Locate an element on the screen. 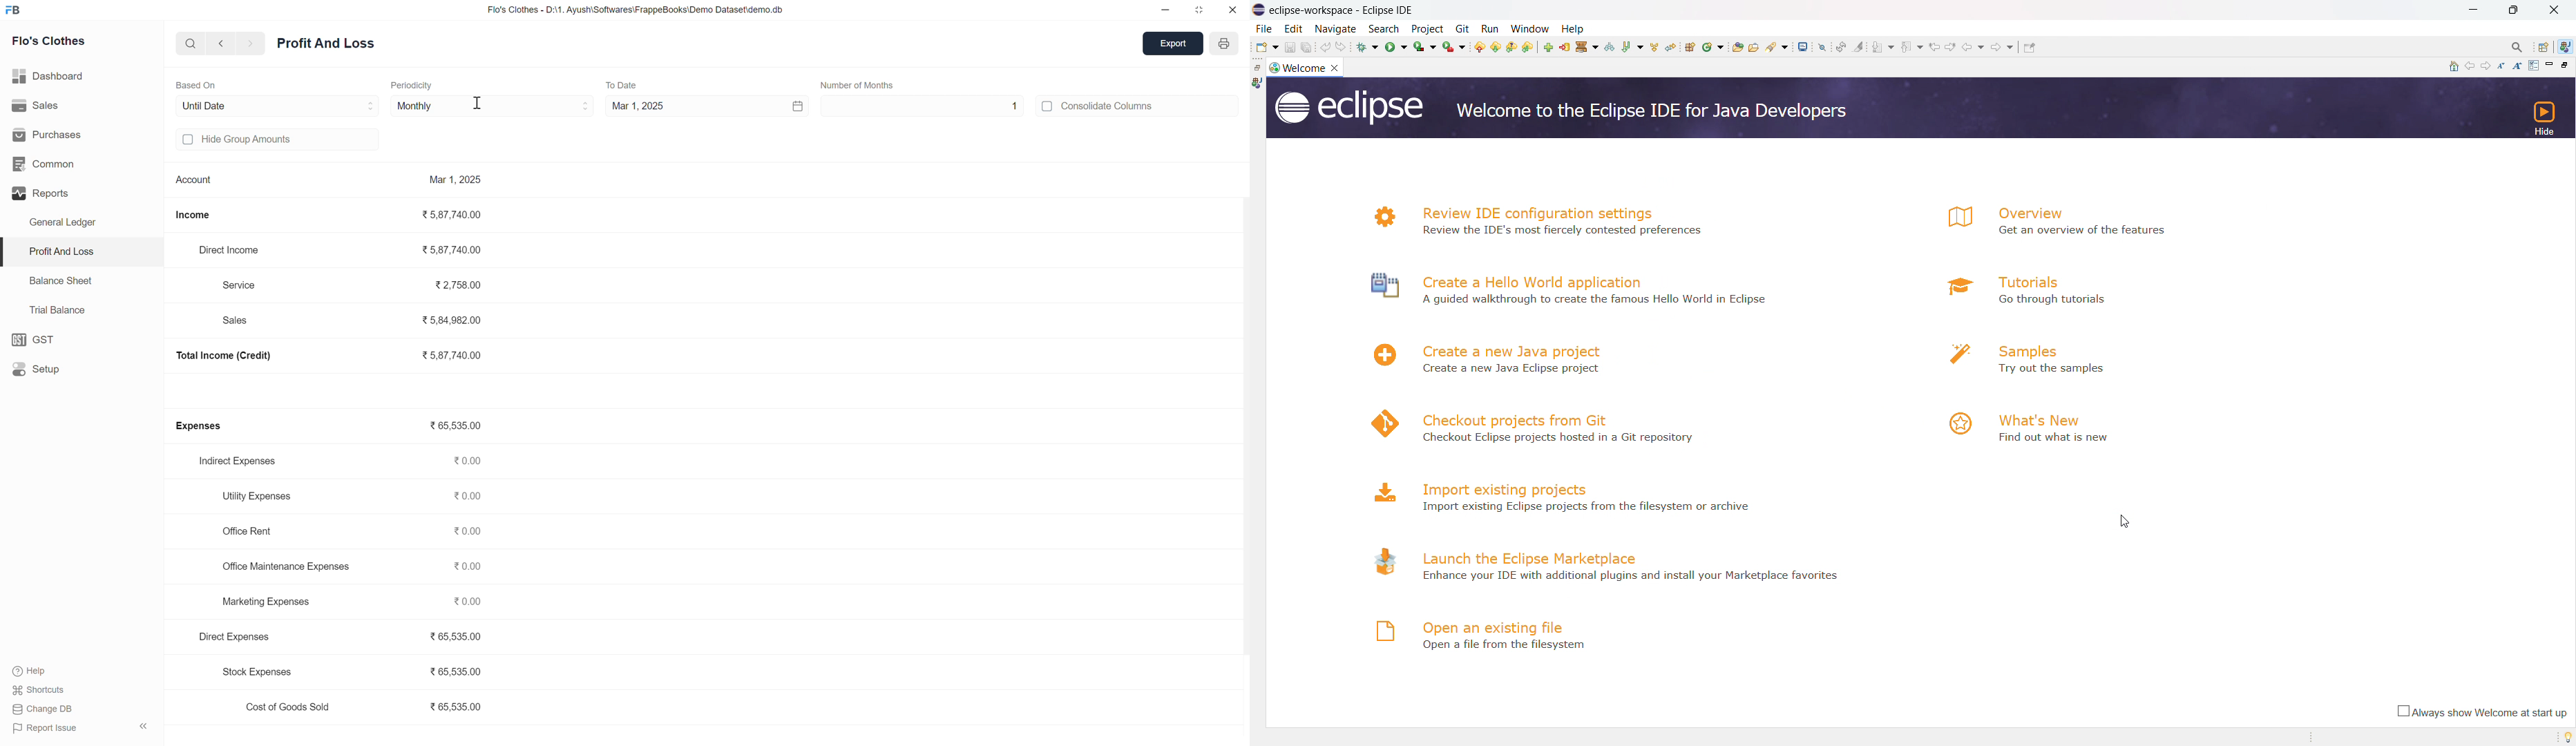 Image resolution: width=2576 pixels, height=756 pixels. Balance Sheet is located at coordinates (56, 280).